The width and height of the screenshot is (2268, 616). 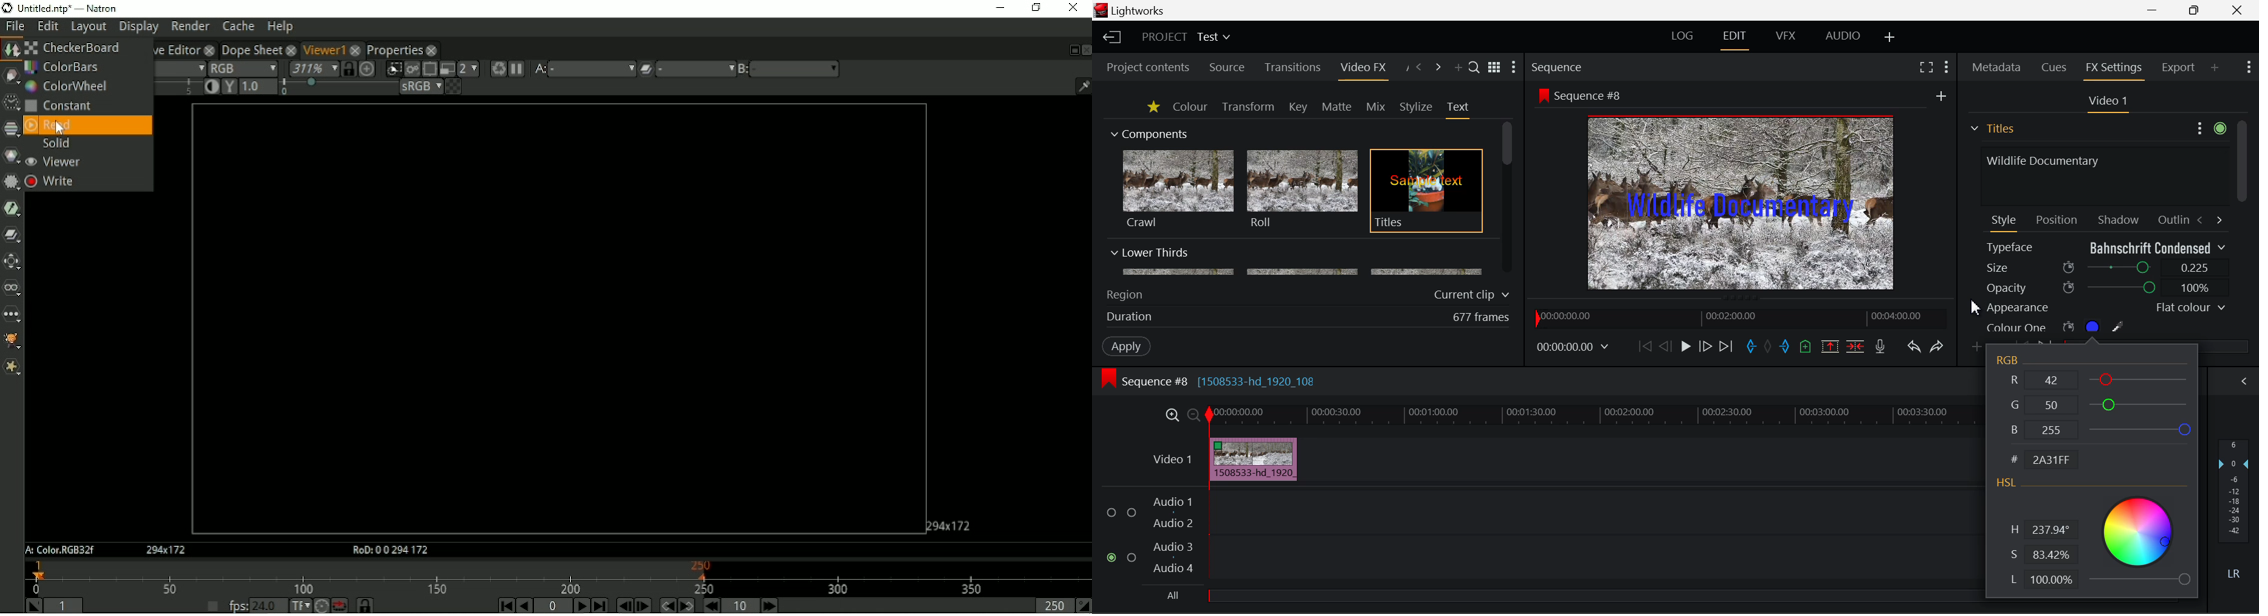 What do you see at coordinates (1842, 37) in the screenshot?
I see `AUDIO Layout` at bounding box center [1842, 37].